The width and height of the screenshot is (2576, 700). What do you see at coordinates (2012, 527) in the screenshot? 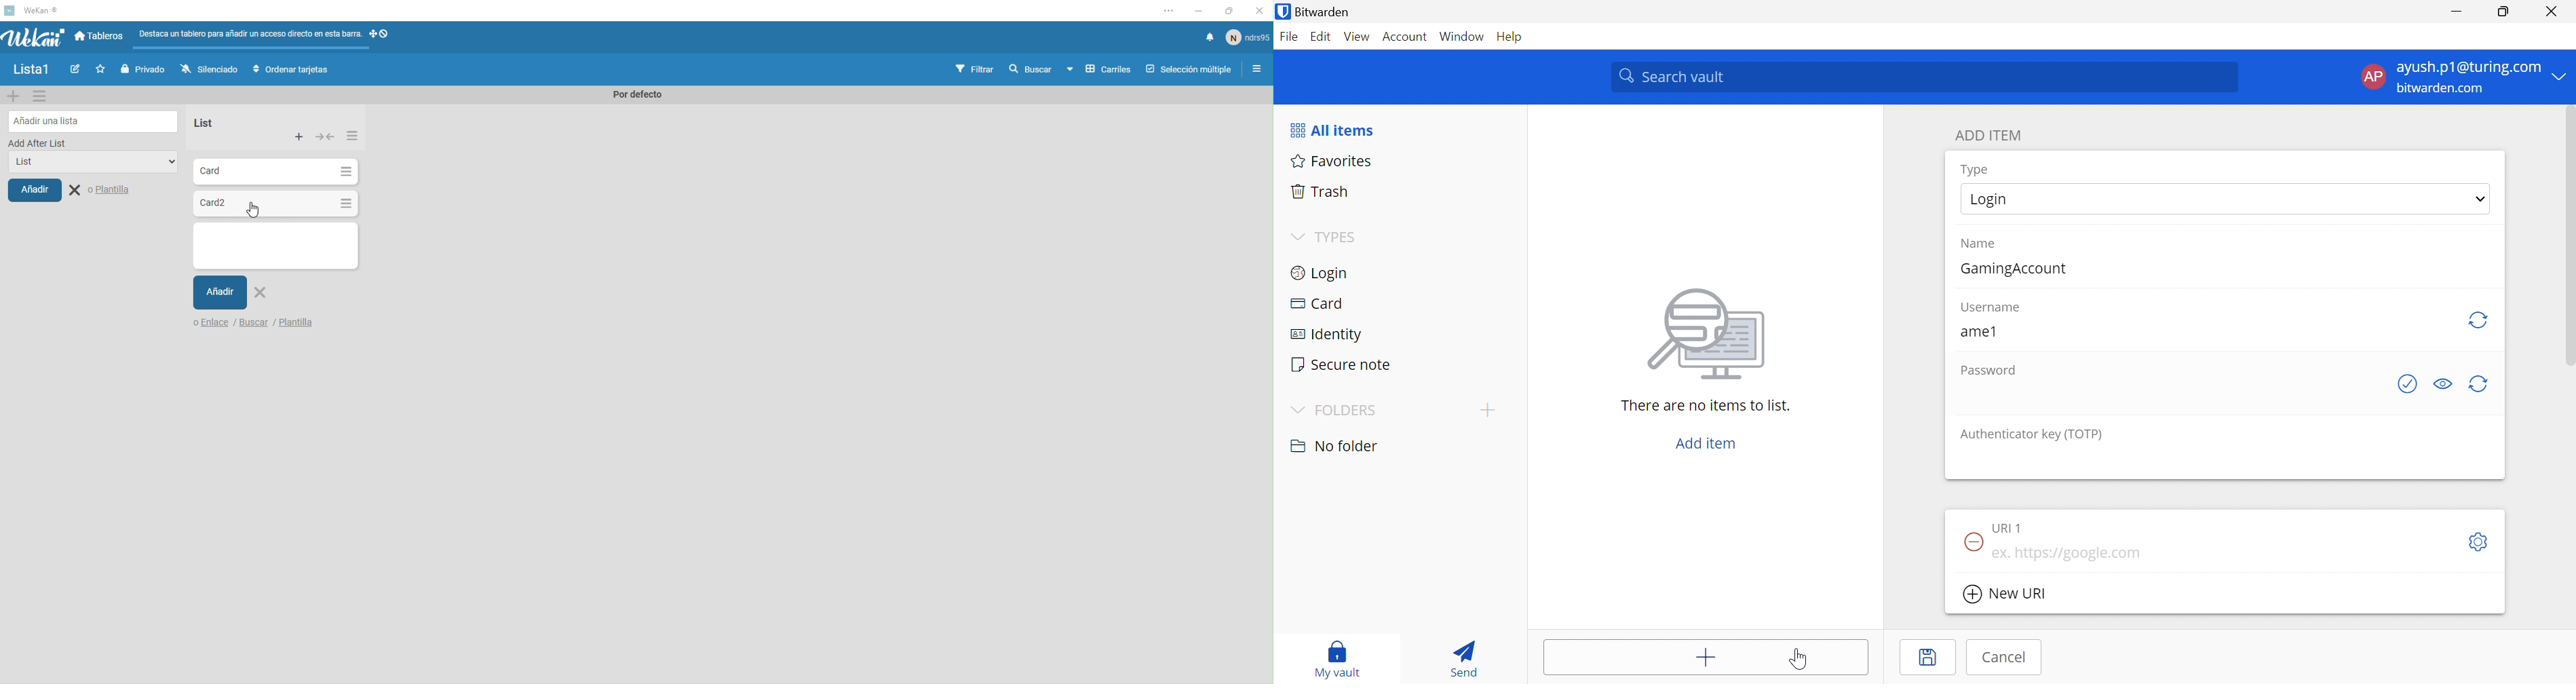
I see `URI 1` at bounding box center [2012, 527].